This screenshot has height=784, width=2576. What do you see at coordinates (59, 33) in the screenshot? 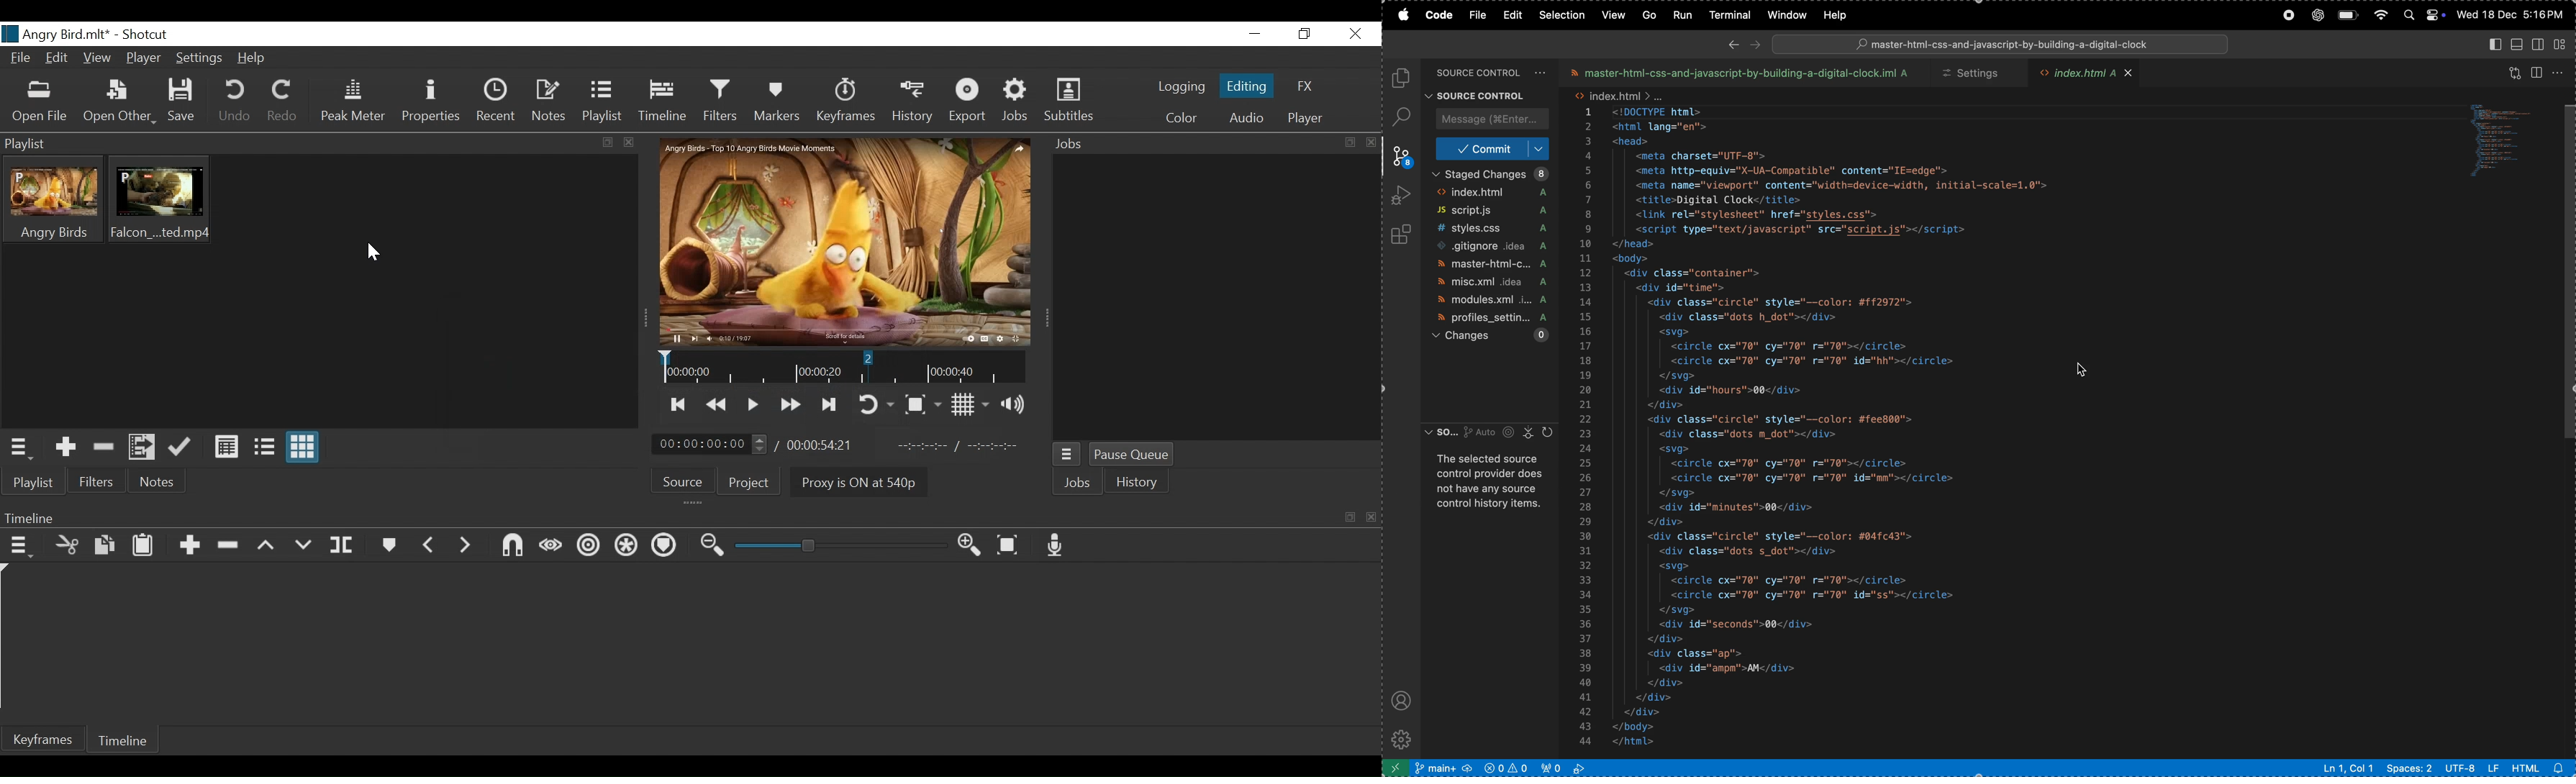
I see `File name` at bounding box center [59, 33].